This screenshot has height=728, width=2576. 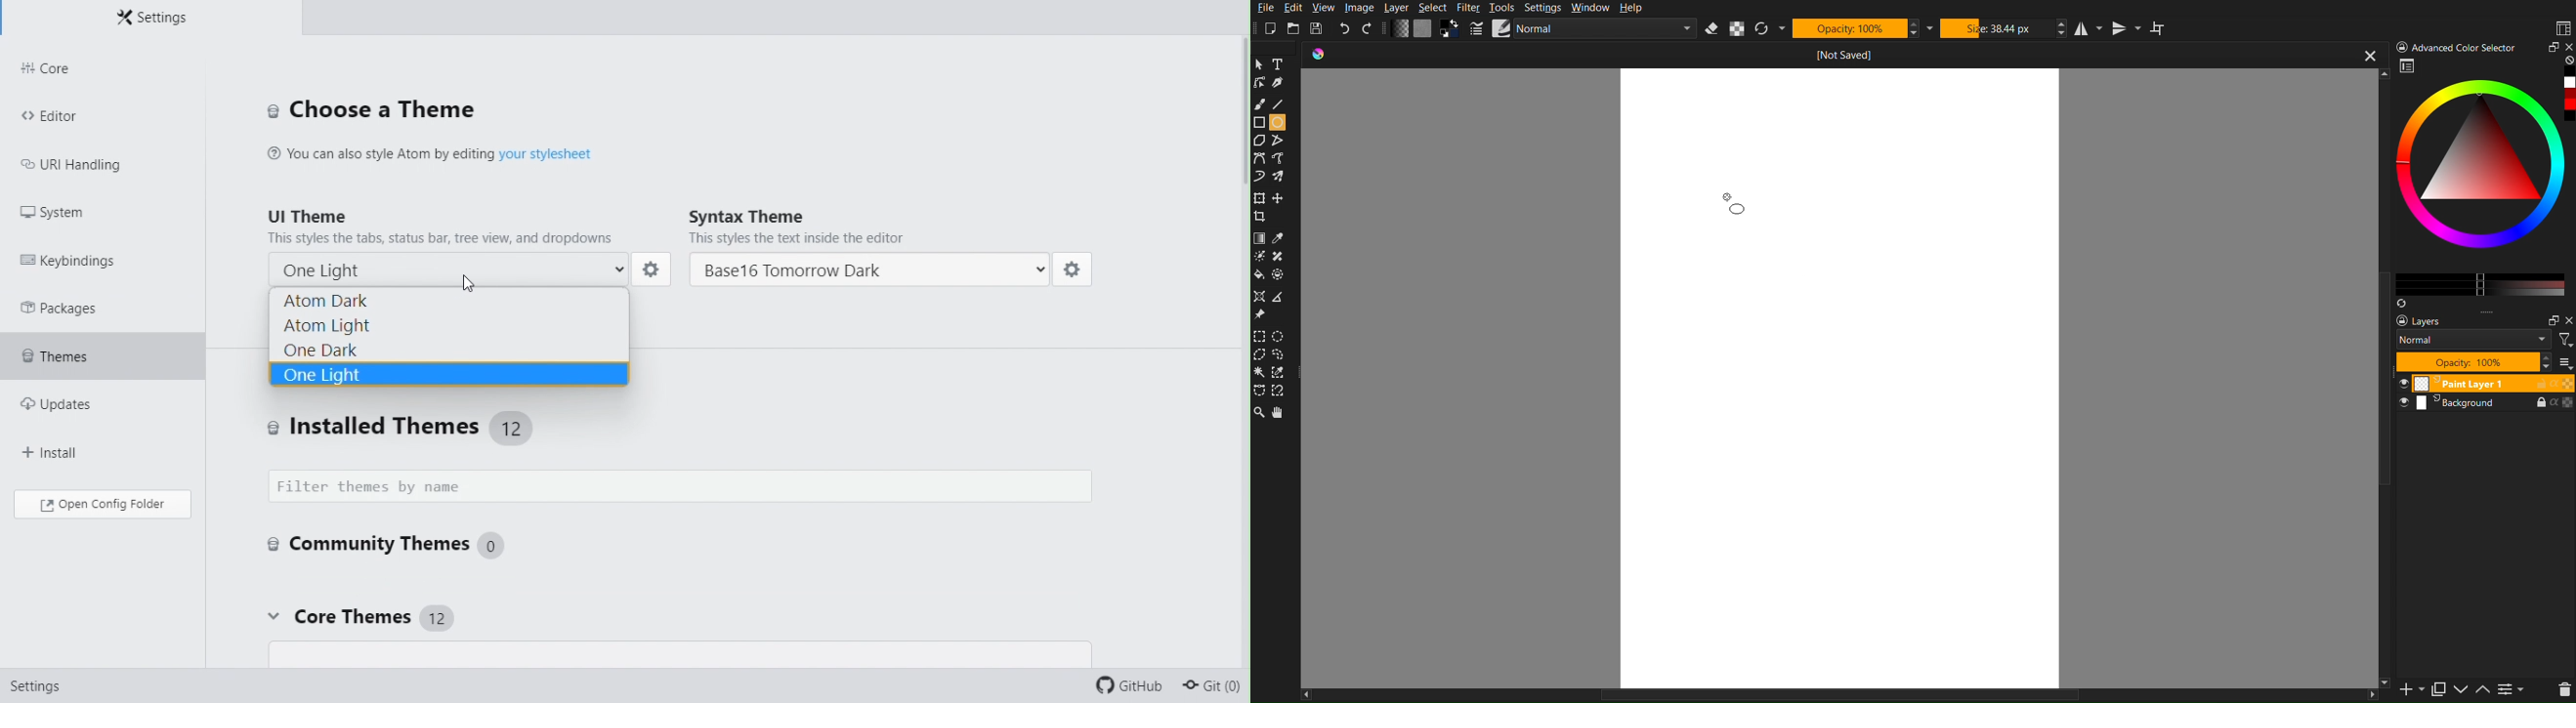 I want to click on Minimize, so click(x=2548, y=46).